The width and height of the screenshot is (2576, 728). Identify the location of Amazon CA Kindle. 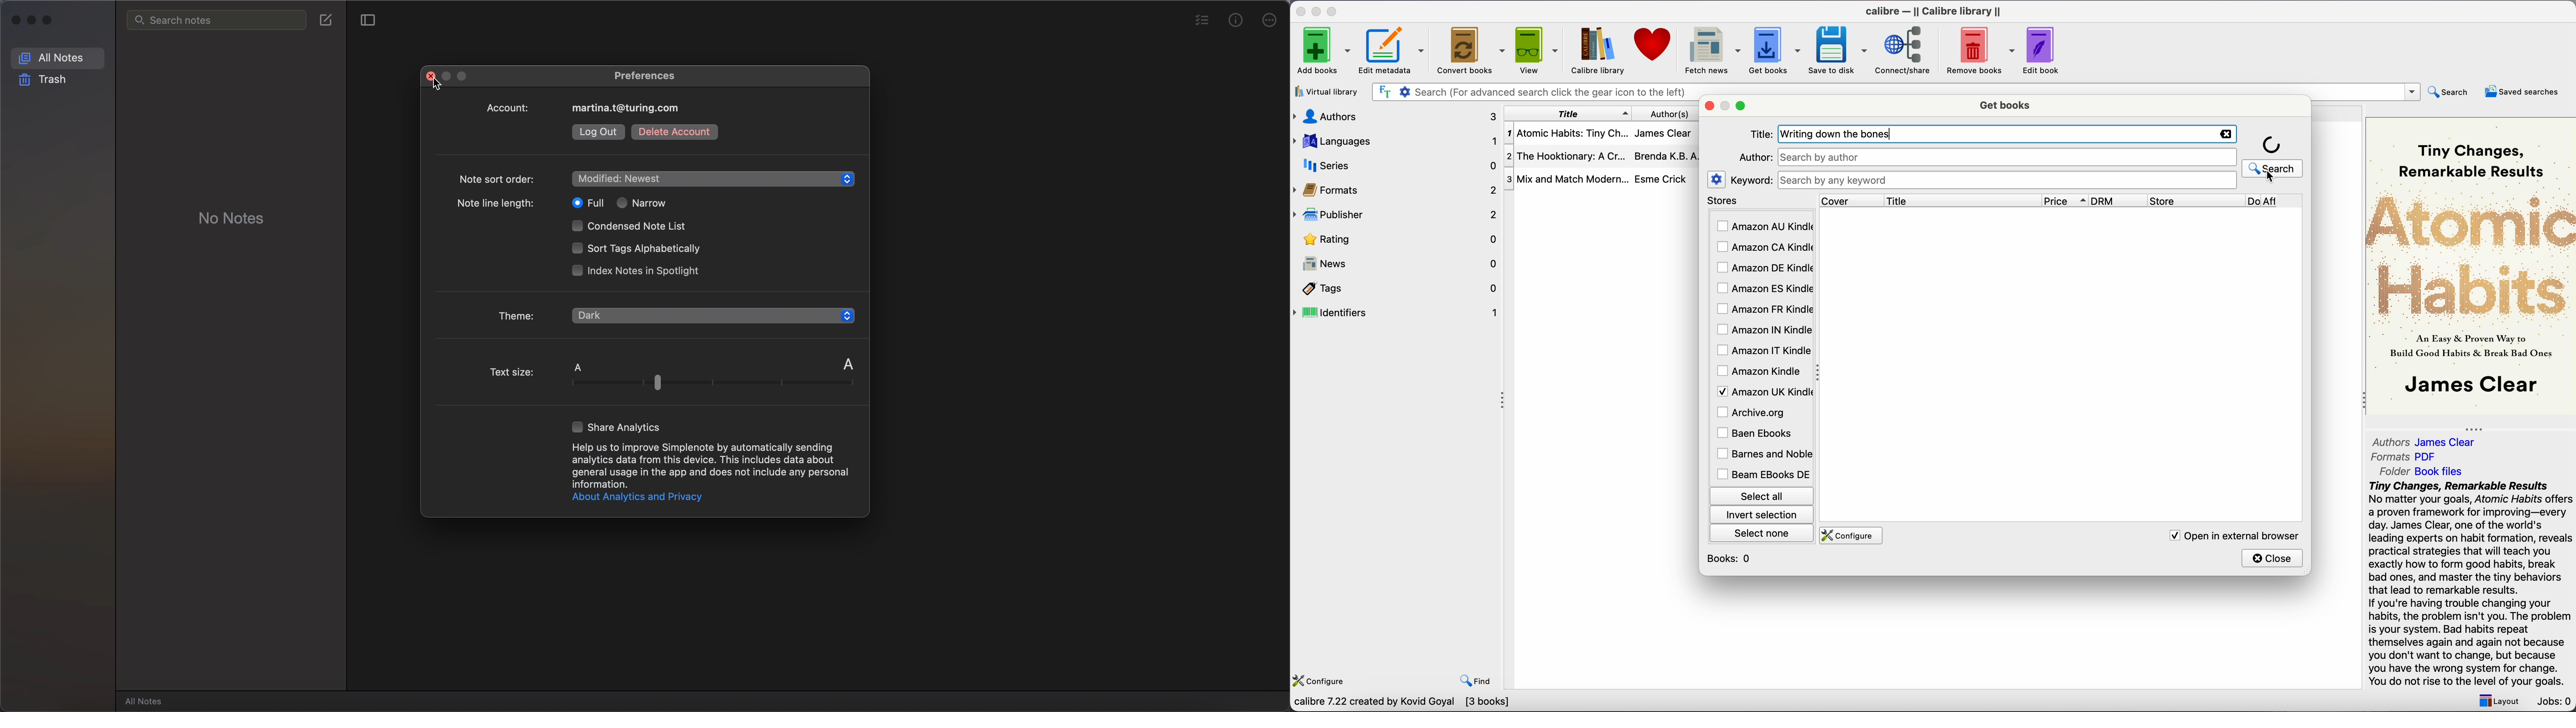
(1764, 248).